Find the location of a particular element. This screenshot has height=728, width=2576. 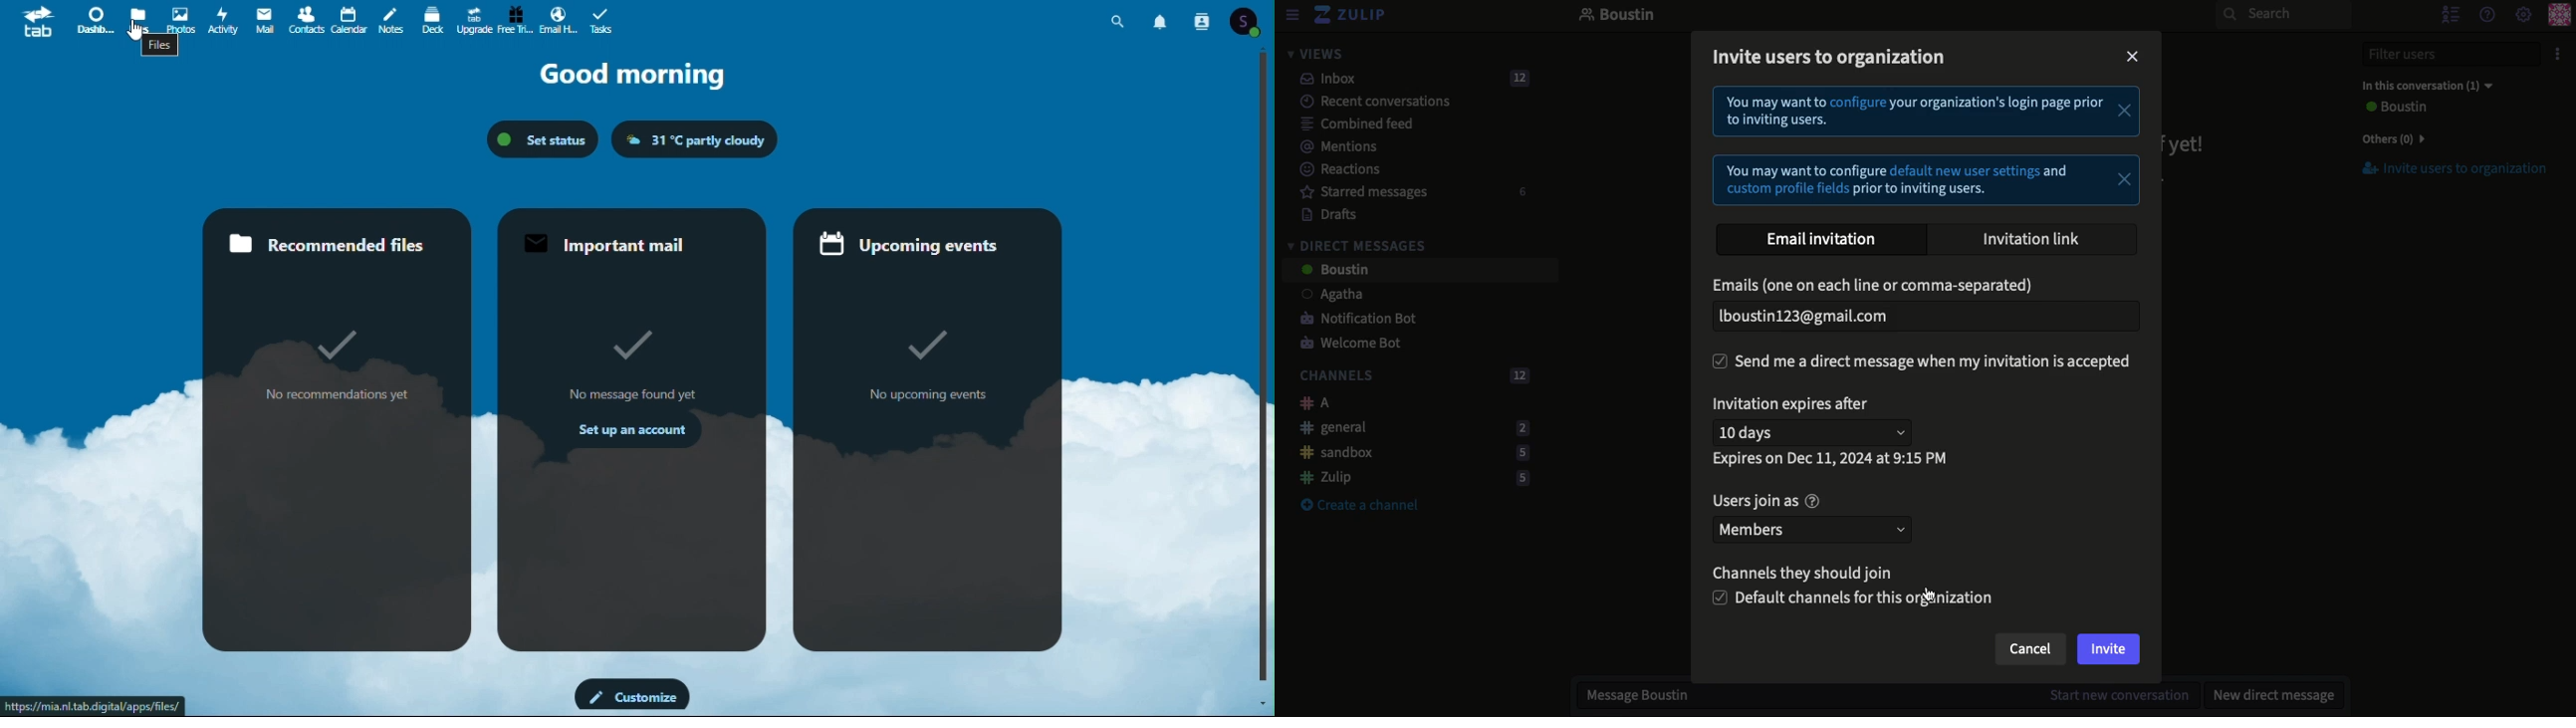

Set up an account is located at coordinates (621, 432).